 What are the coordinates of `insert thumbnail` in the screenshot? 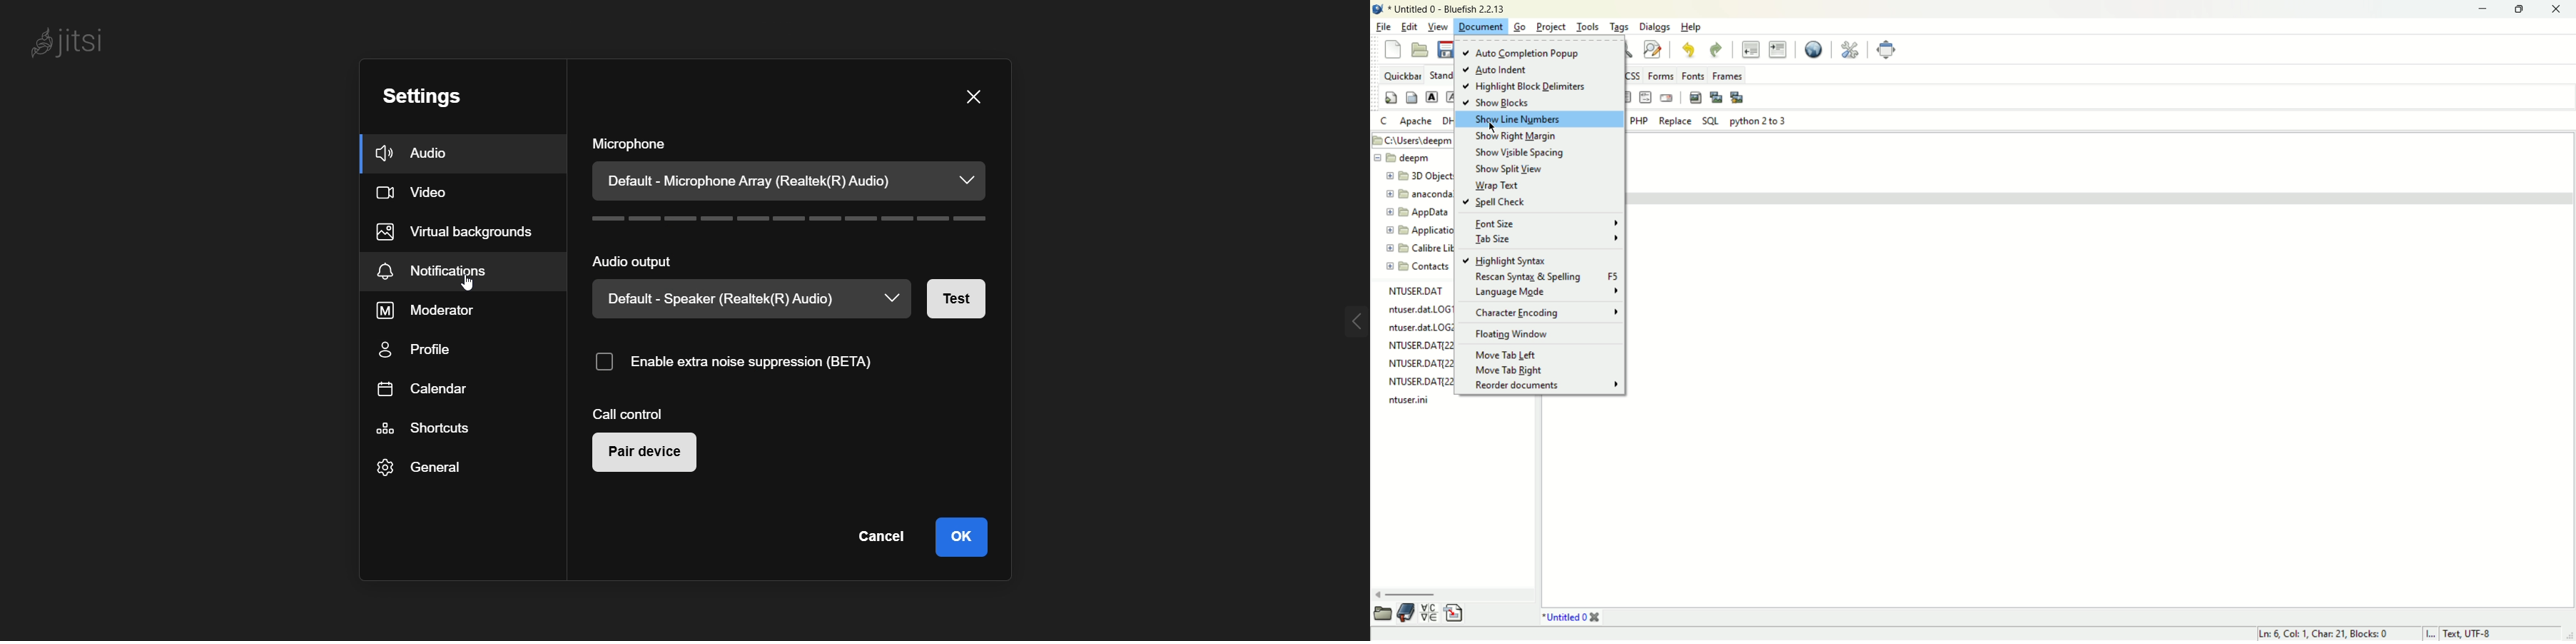 It's located at (1715, 96).